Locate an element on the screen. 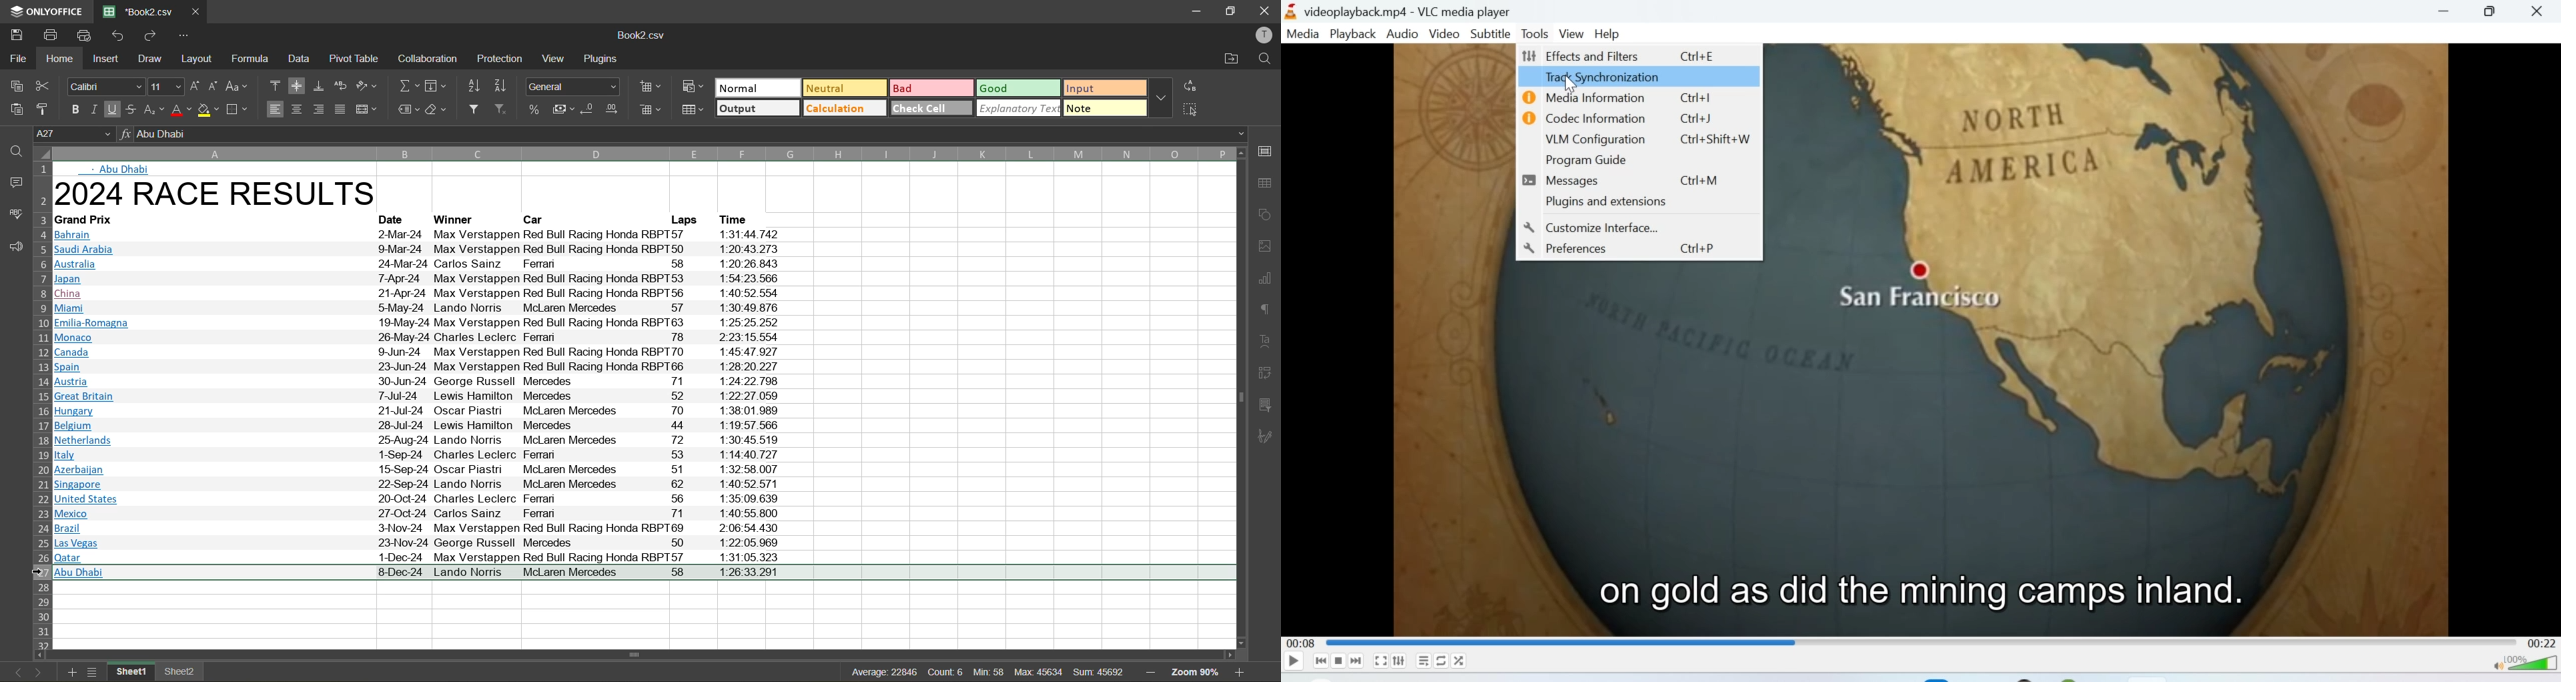  protection is located at coordinates (501, 58).